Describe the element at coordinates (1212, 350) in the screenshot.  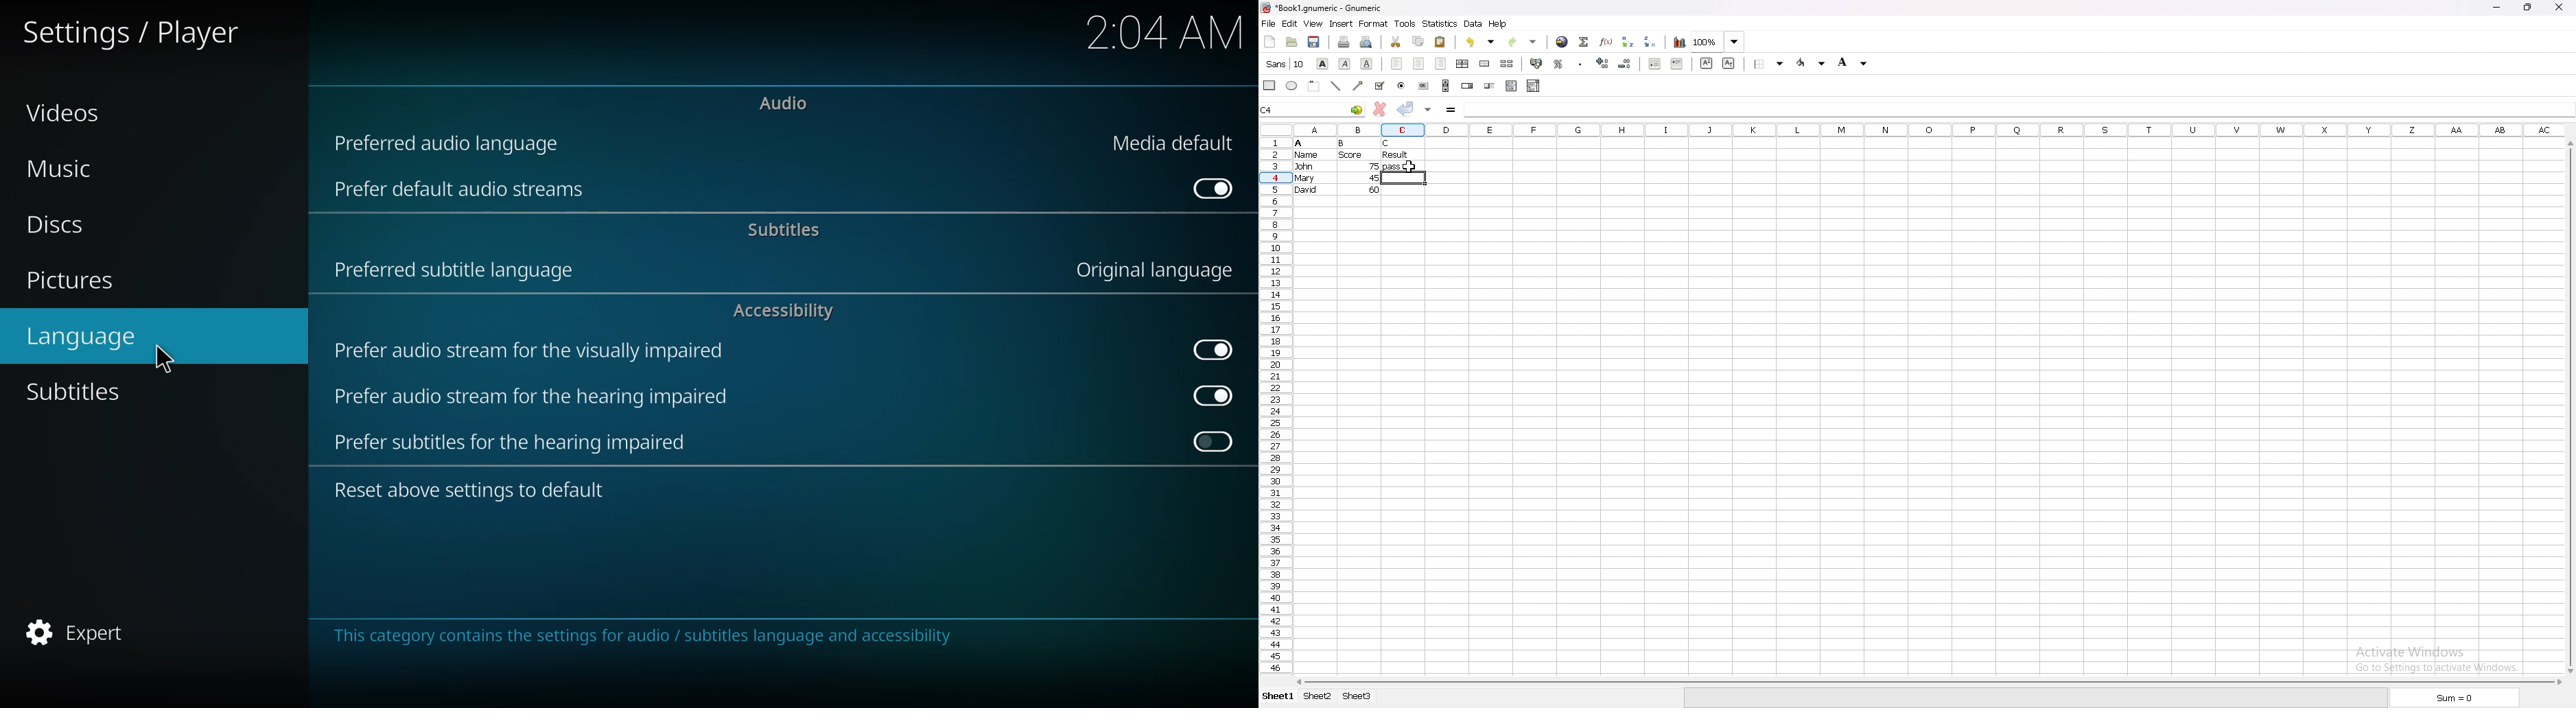
I see `enabled` at that location.